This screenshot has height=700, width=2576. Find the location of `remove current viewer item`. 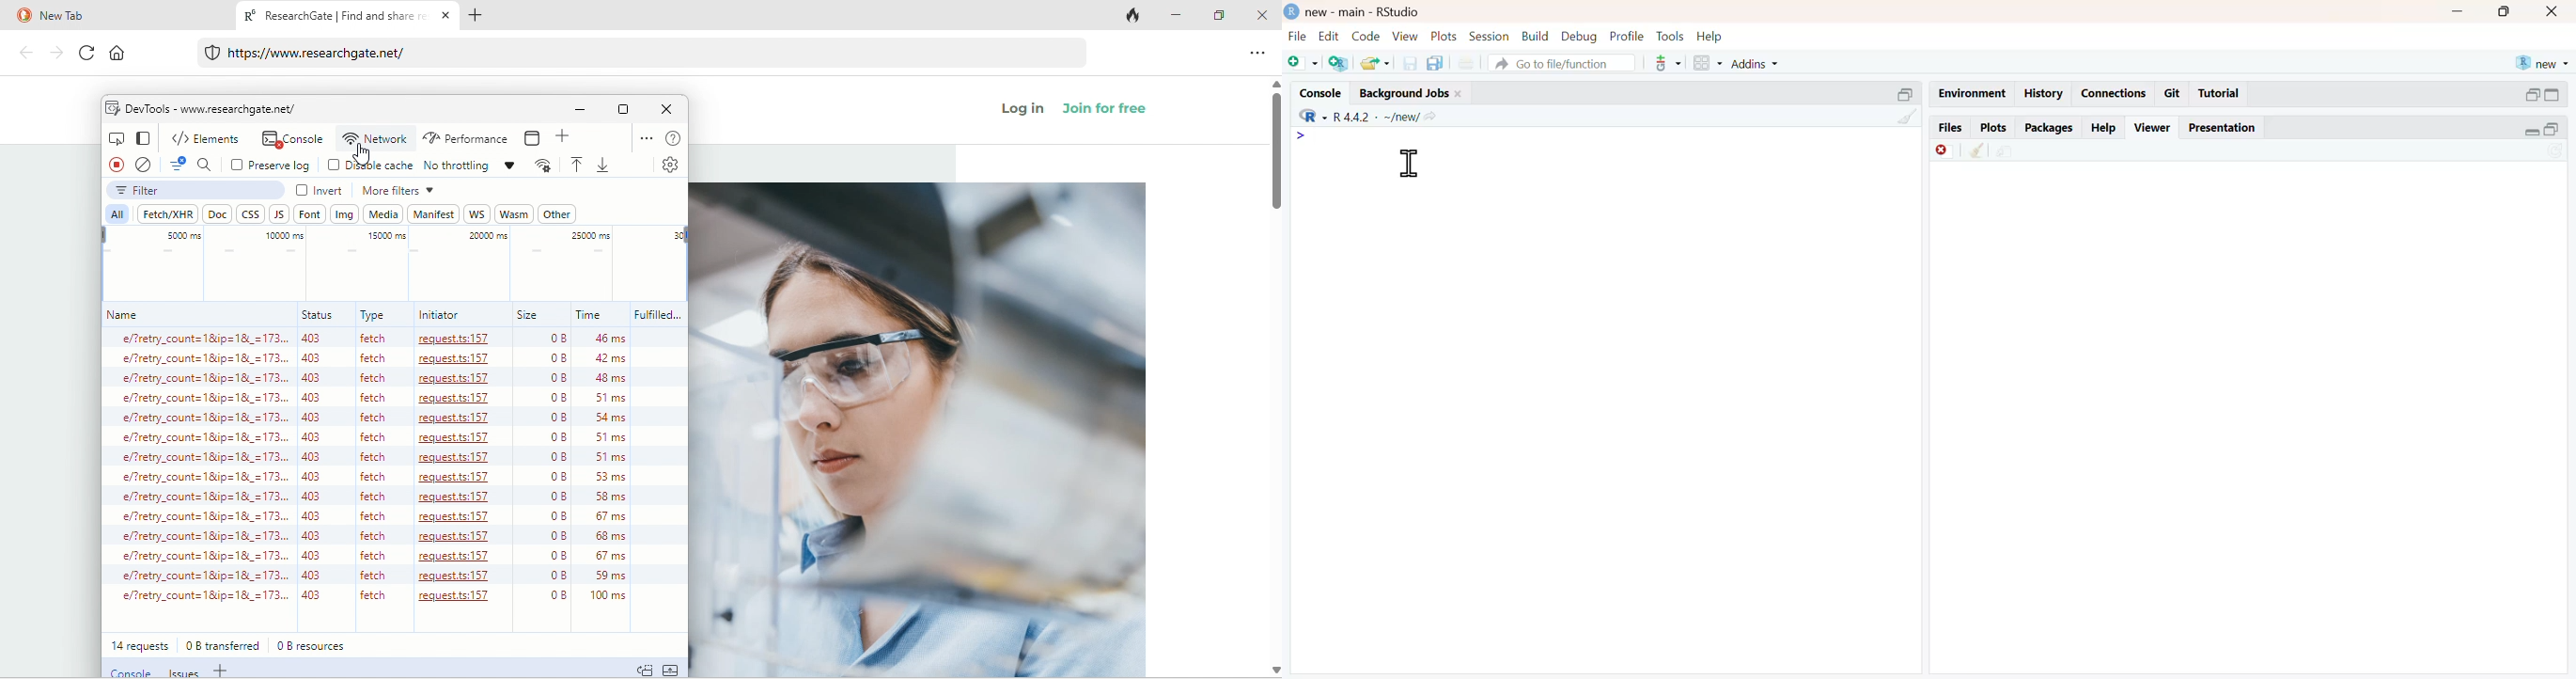

remove current viewer item is located at coordinates (1944, 151).